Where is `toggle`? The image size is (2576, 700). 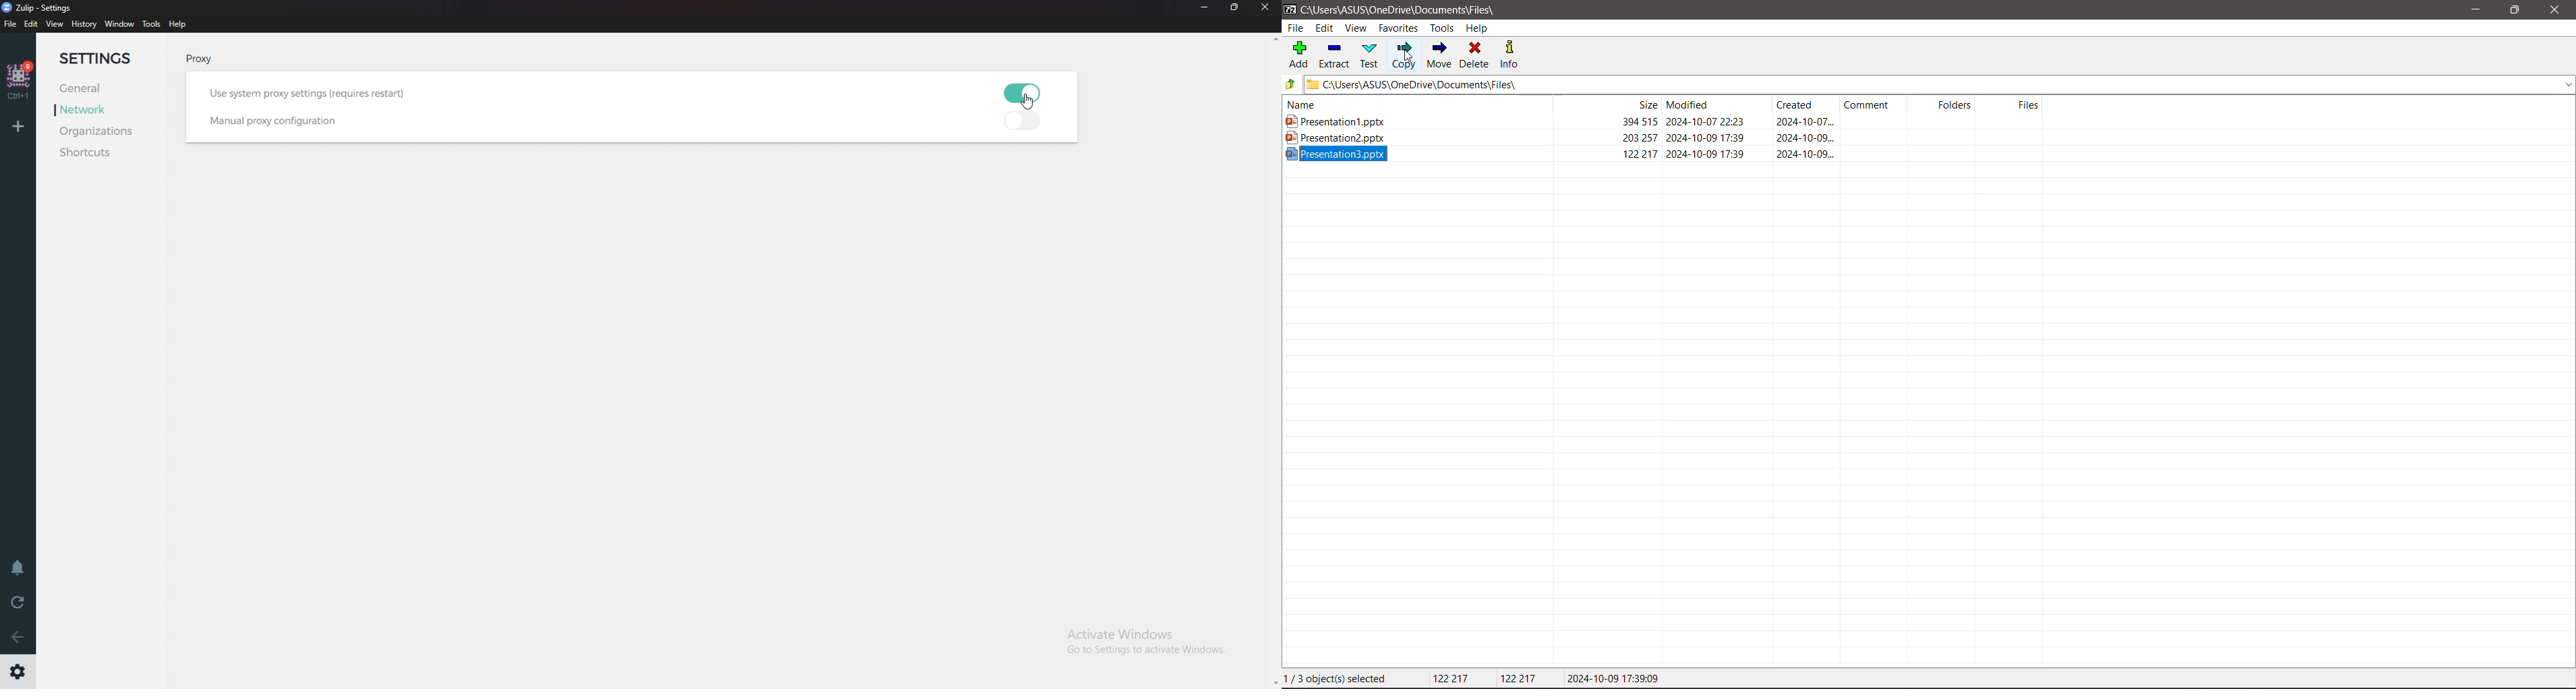 toggle is located at coordinates (1028, 120).